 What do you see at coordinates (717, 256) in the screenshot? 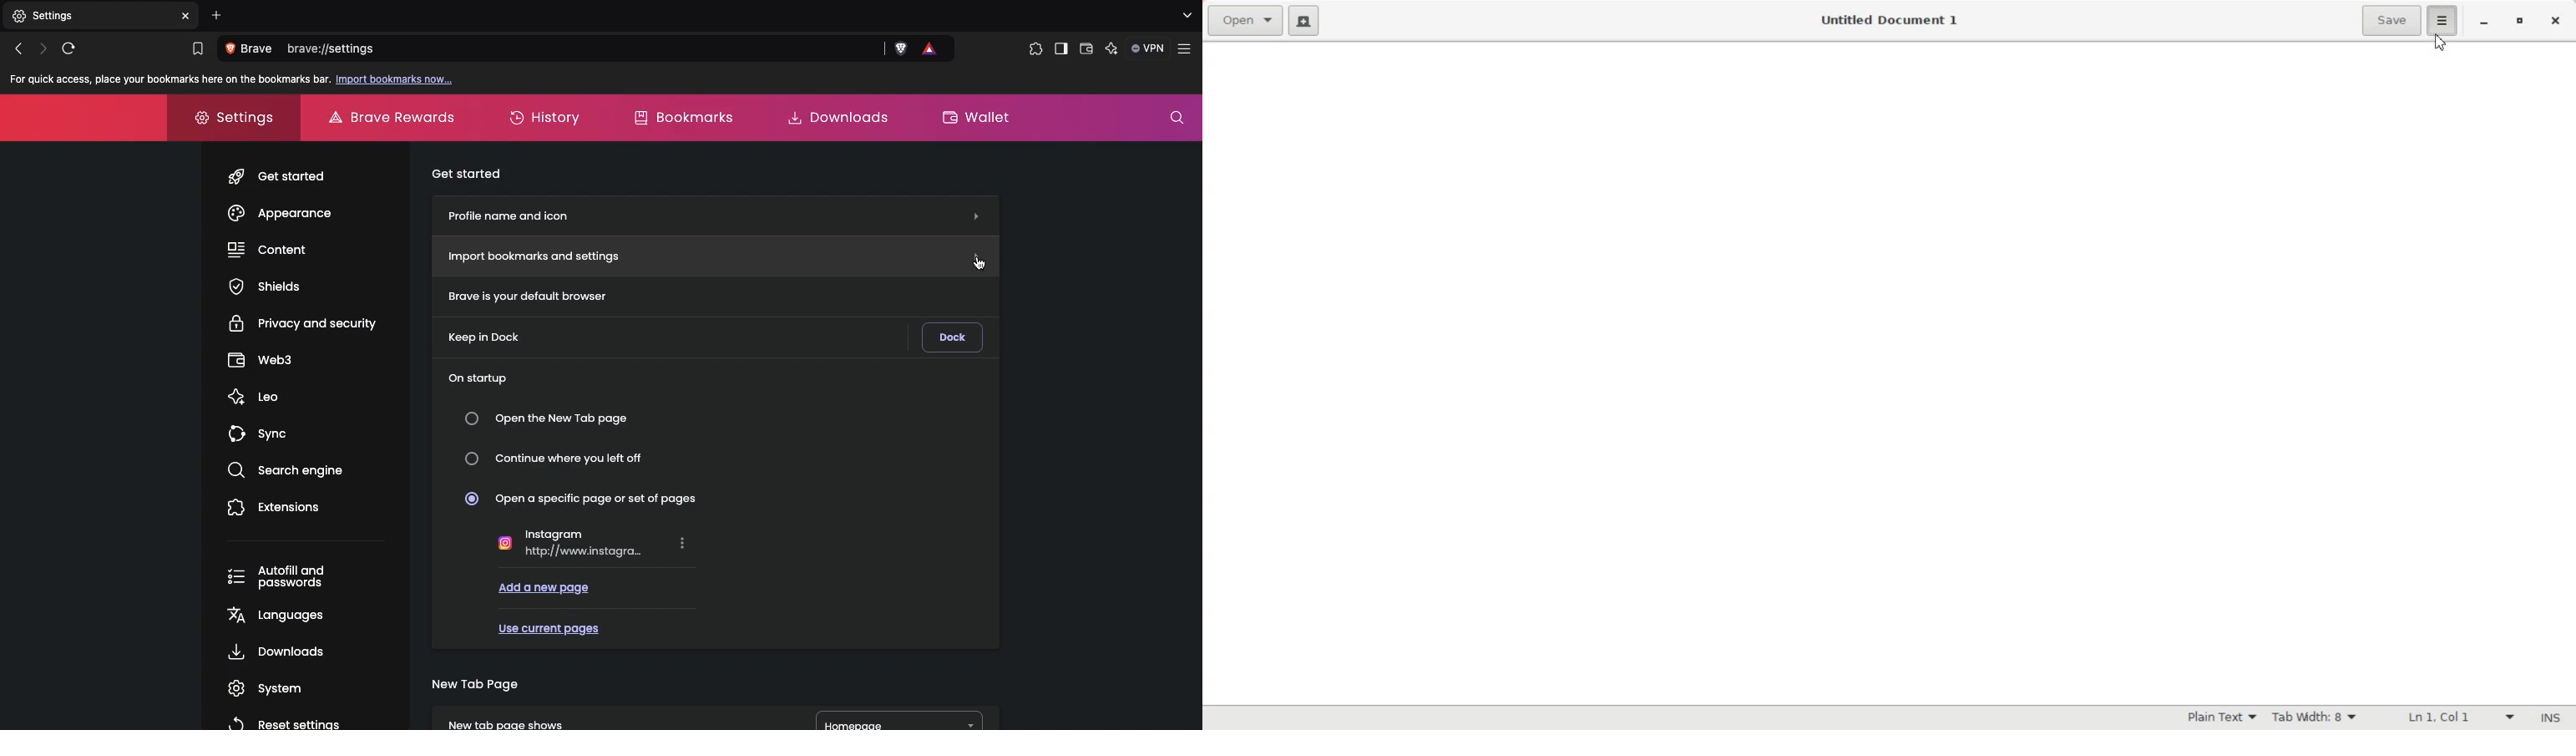
I see `Import bookmarks and settings` at bounding box center [717, 256].